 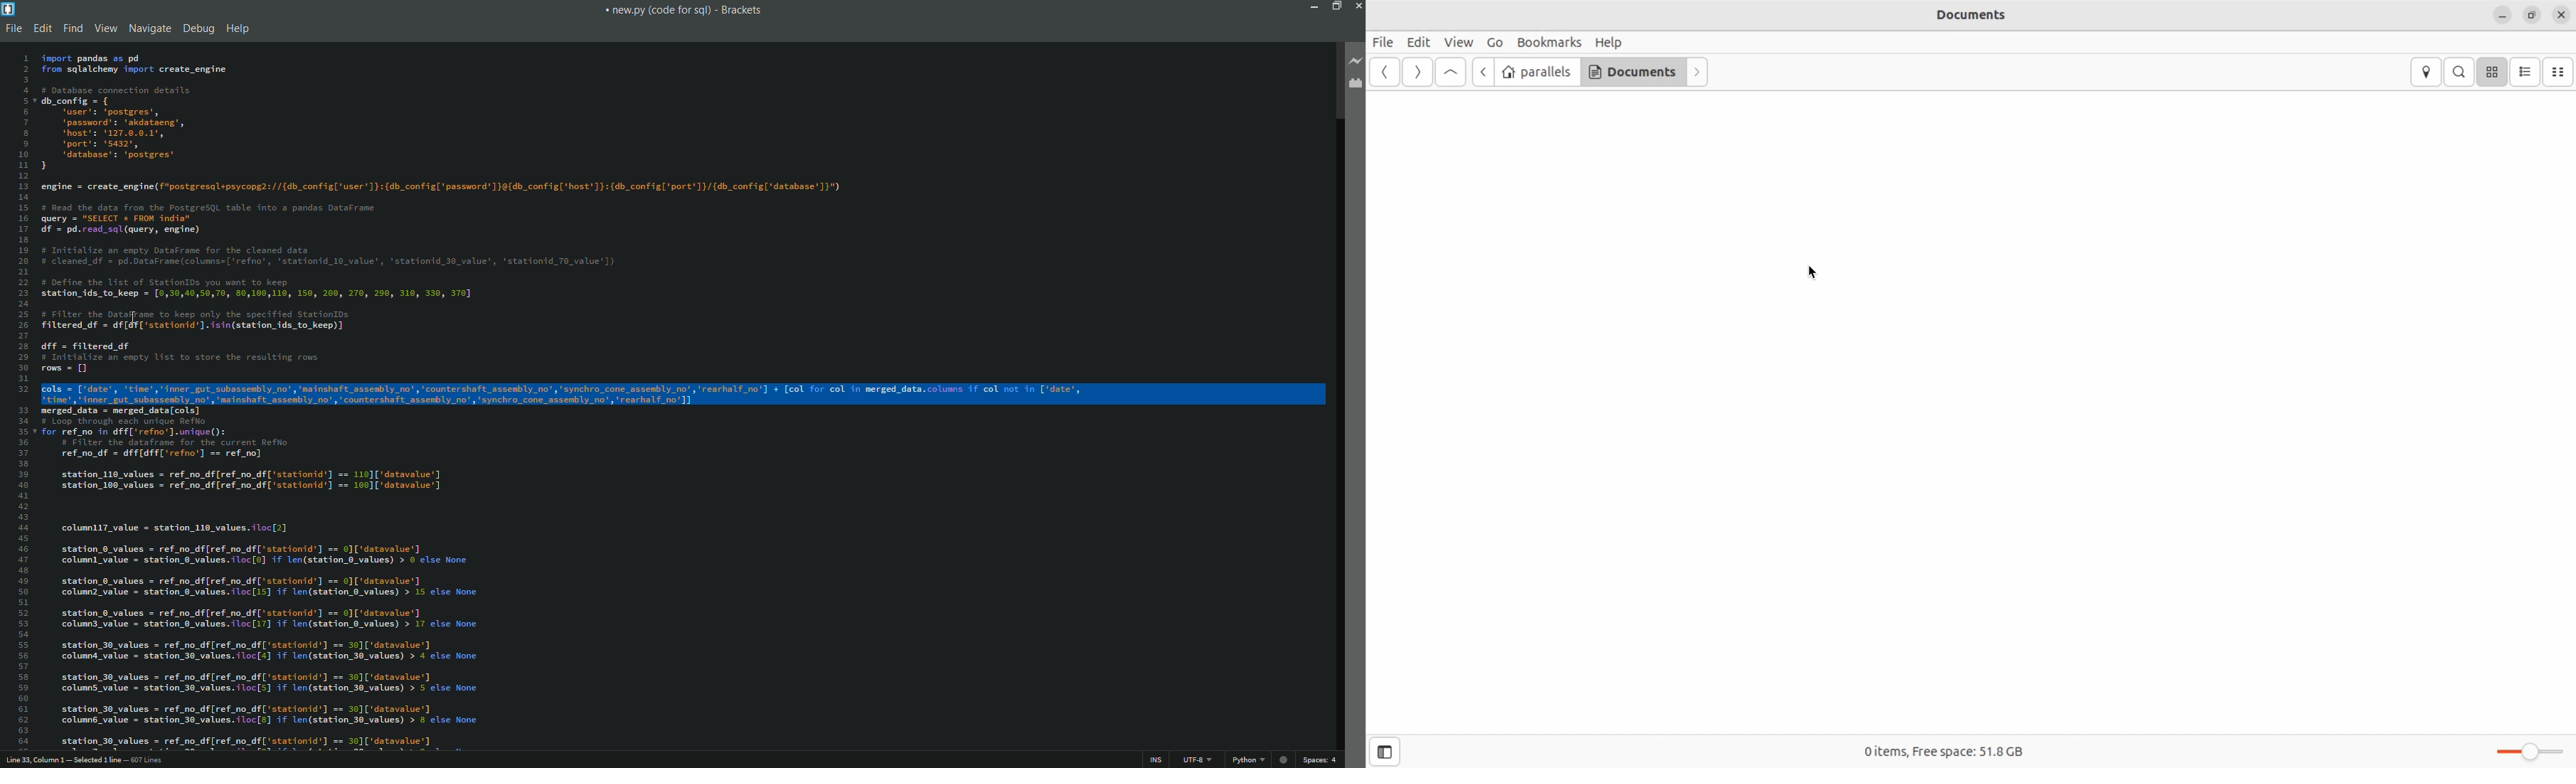 I want to click on bookmarks, so click(x=1548, y=42).